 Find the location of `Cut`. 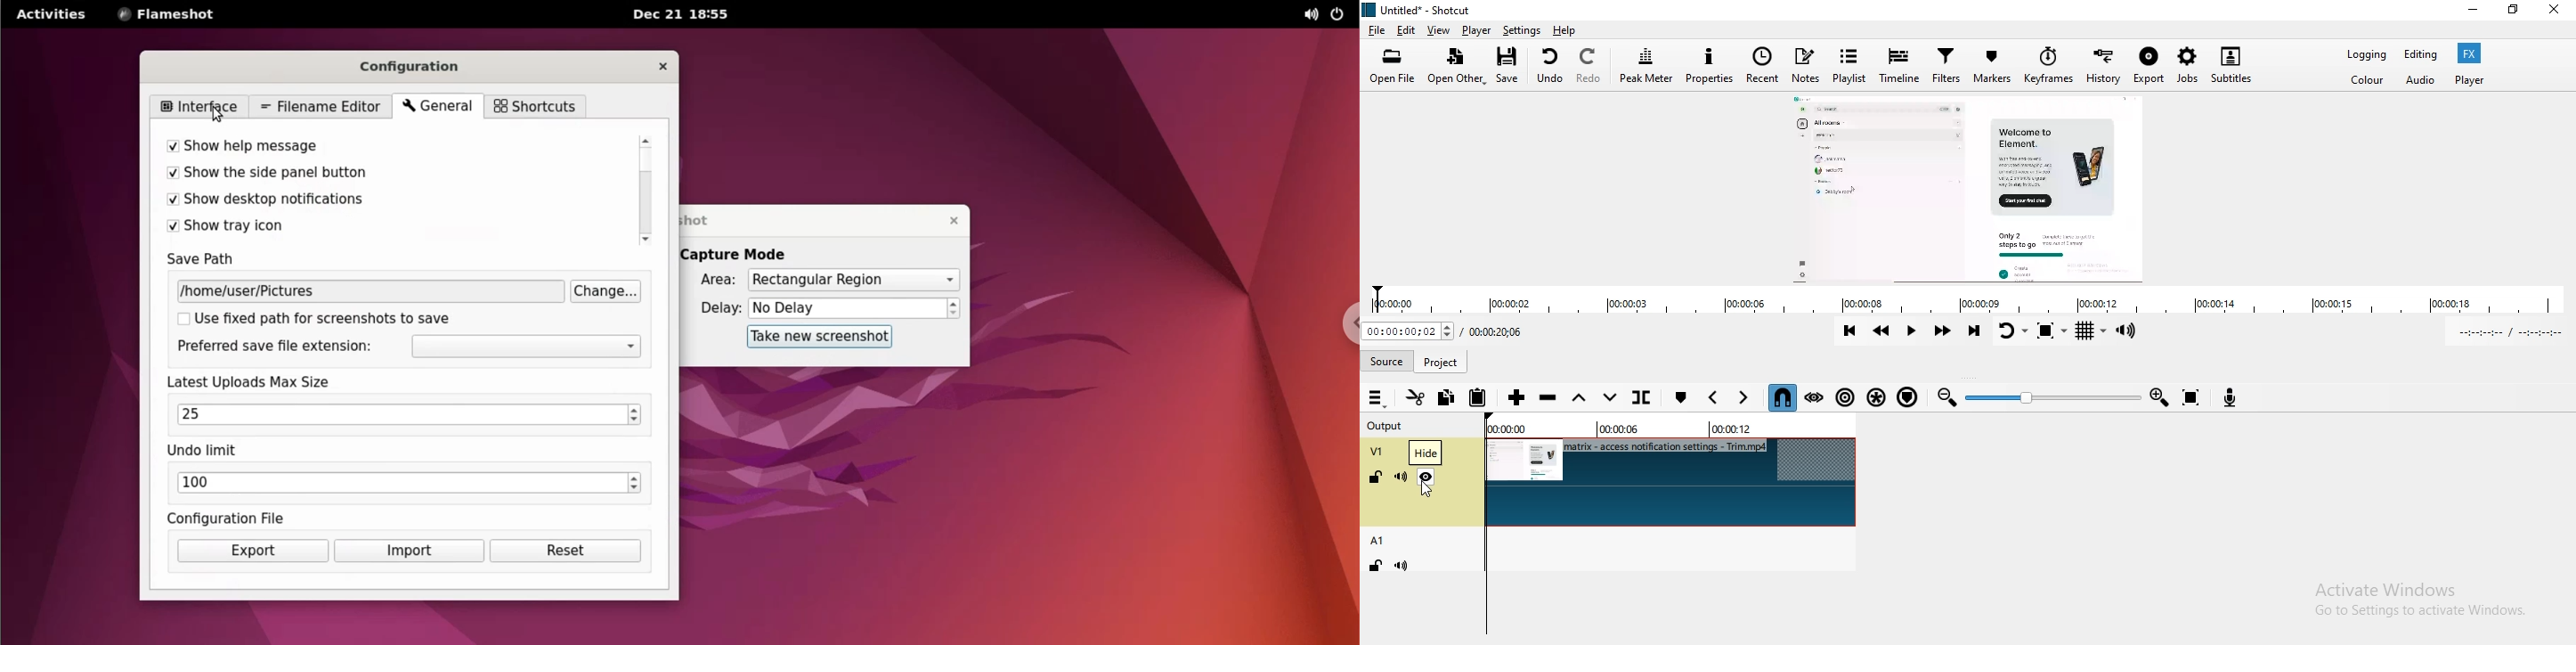

Cut is located at coordinates (1414, 396).